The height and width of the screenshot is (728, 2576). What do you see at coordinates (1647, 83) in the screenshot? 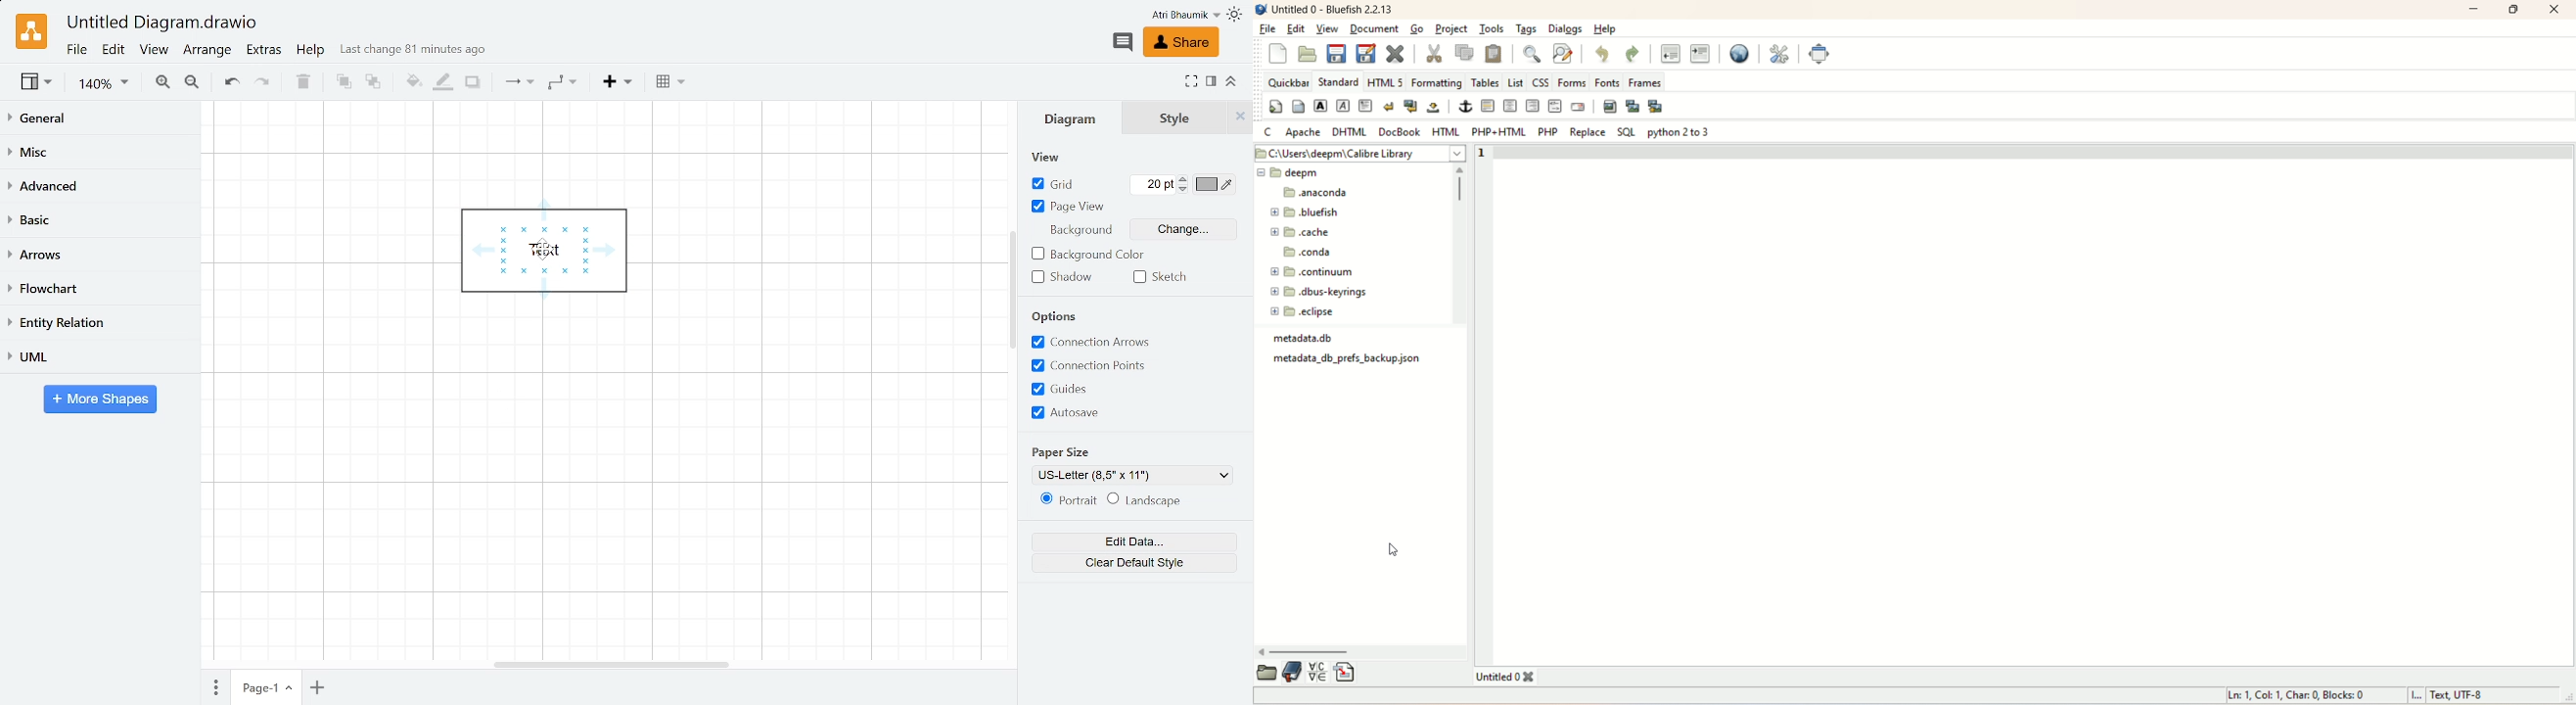
I see `frames` at bounding box center [1647, 83].